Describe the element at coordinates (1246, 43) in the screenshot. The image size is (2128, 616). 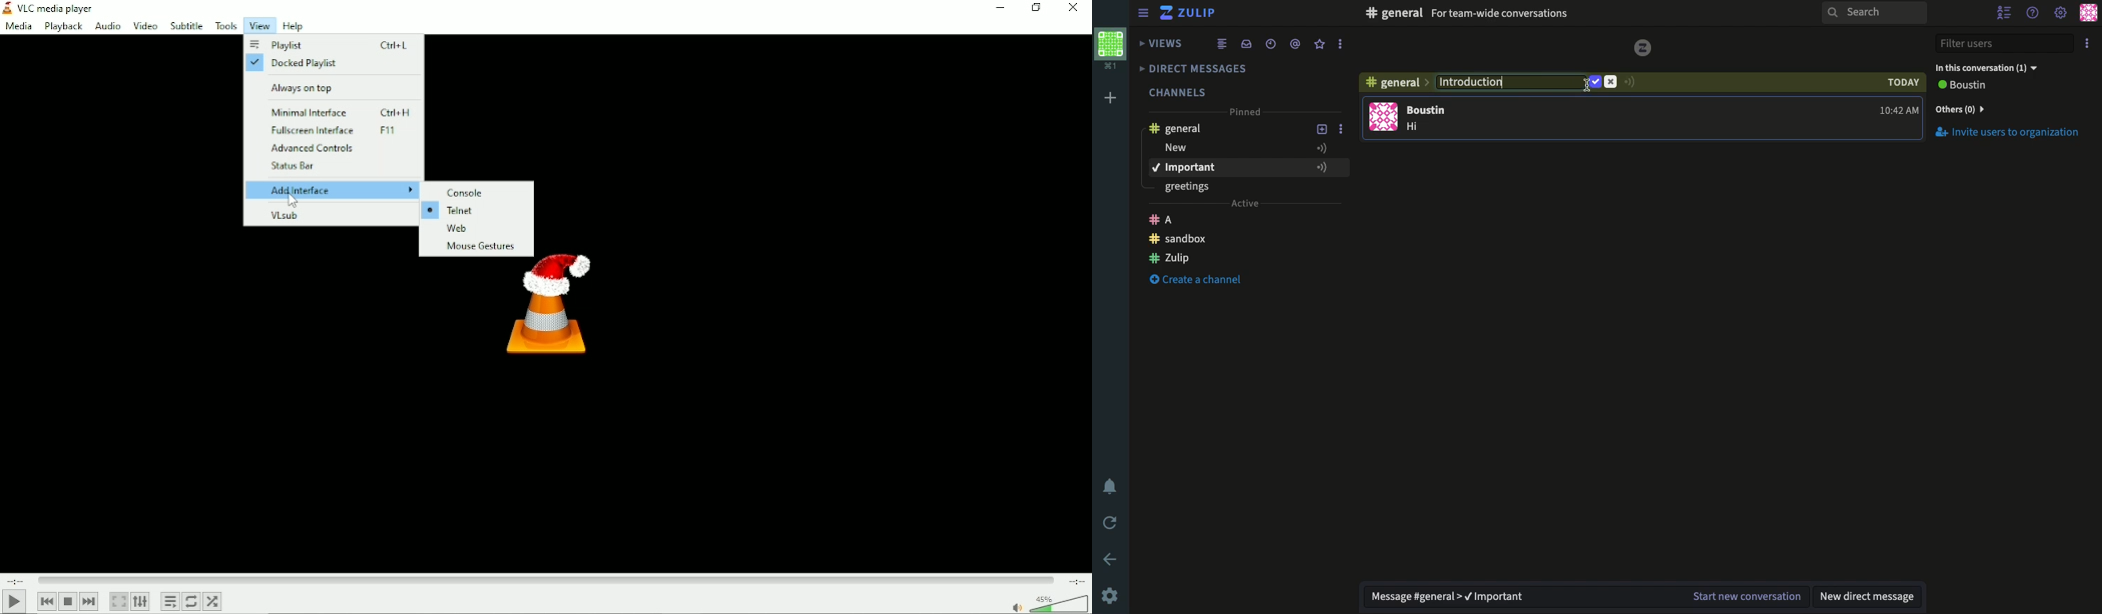
I see `Inbox` at that location.